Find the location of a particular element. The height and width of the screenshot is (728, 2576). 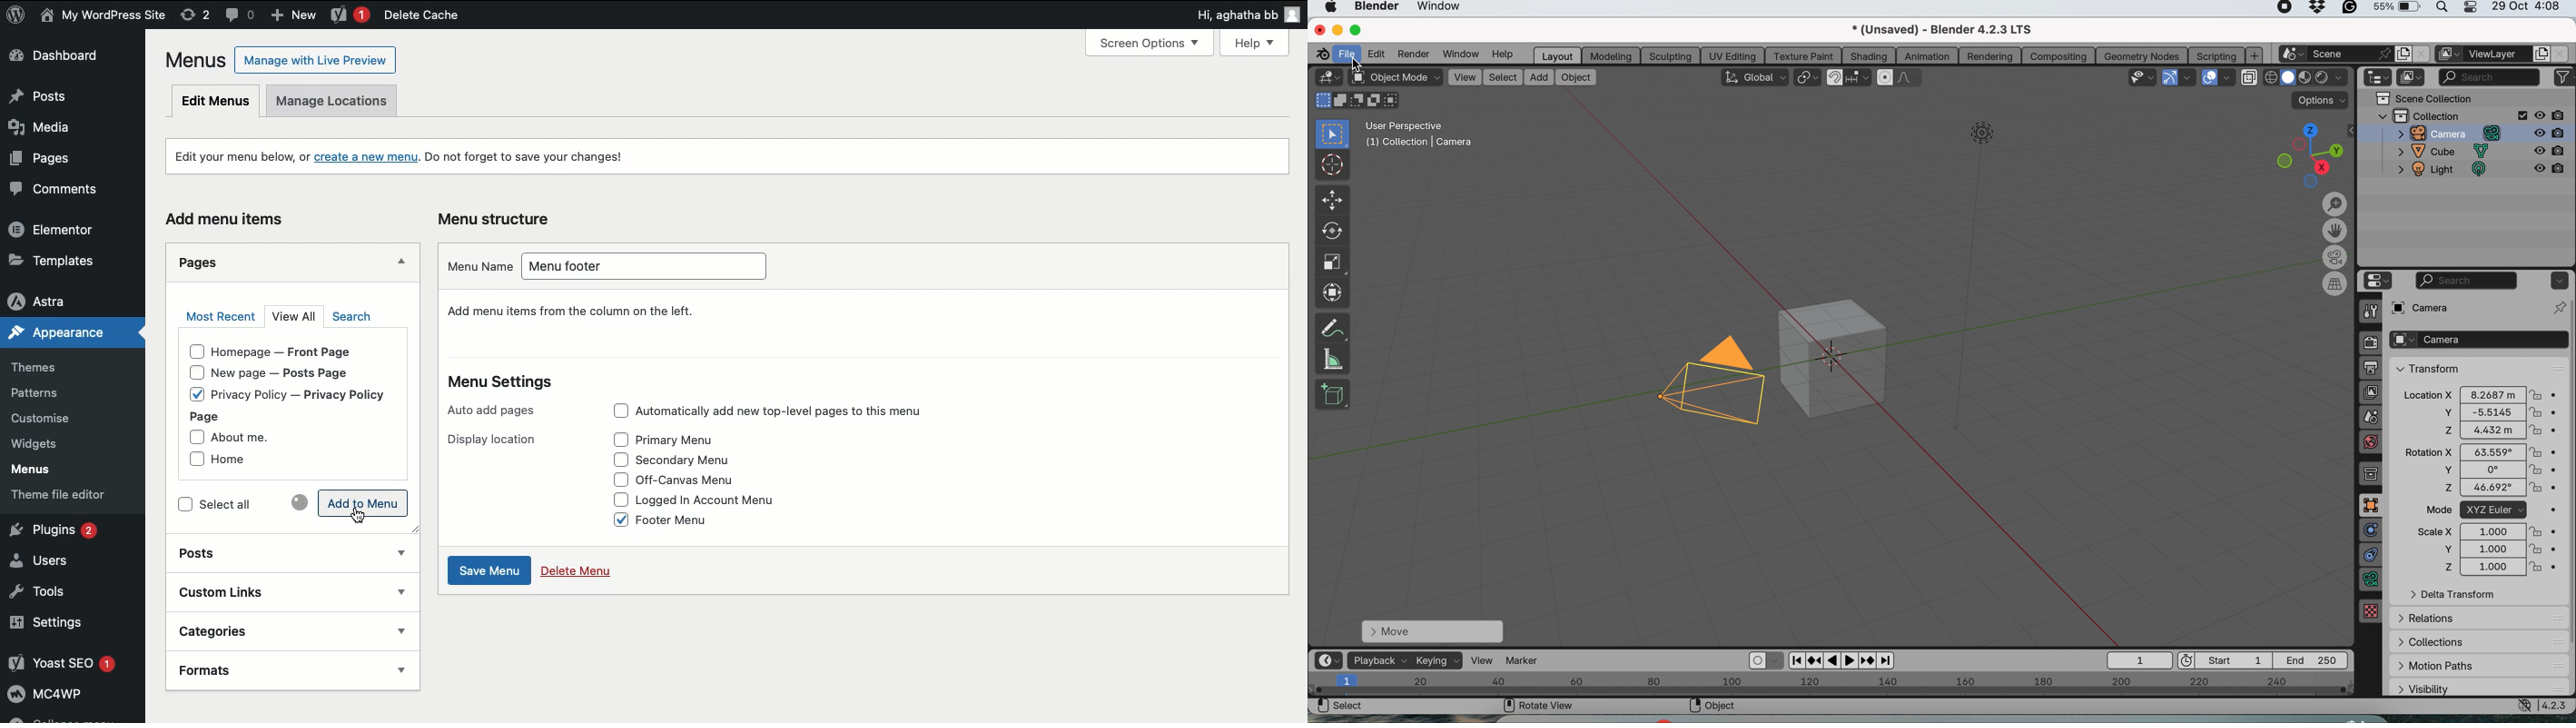

Plugins 2 is located at coordinates (68, 530).